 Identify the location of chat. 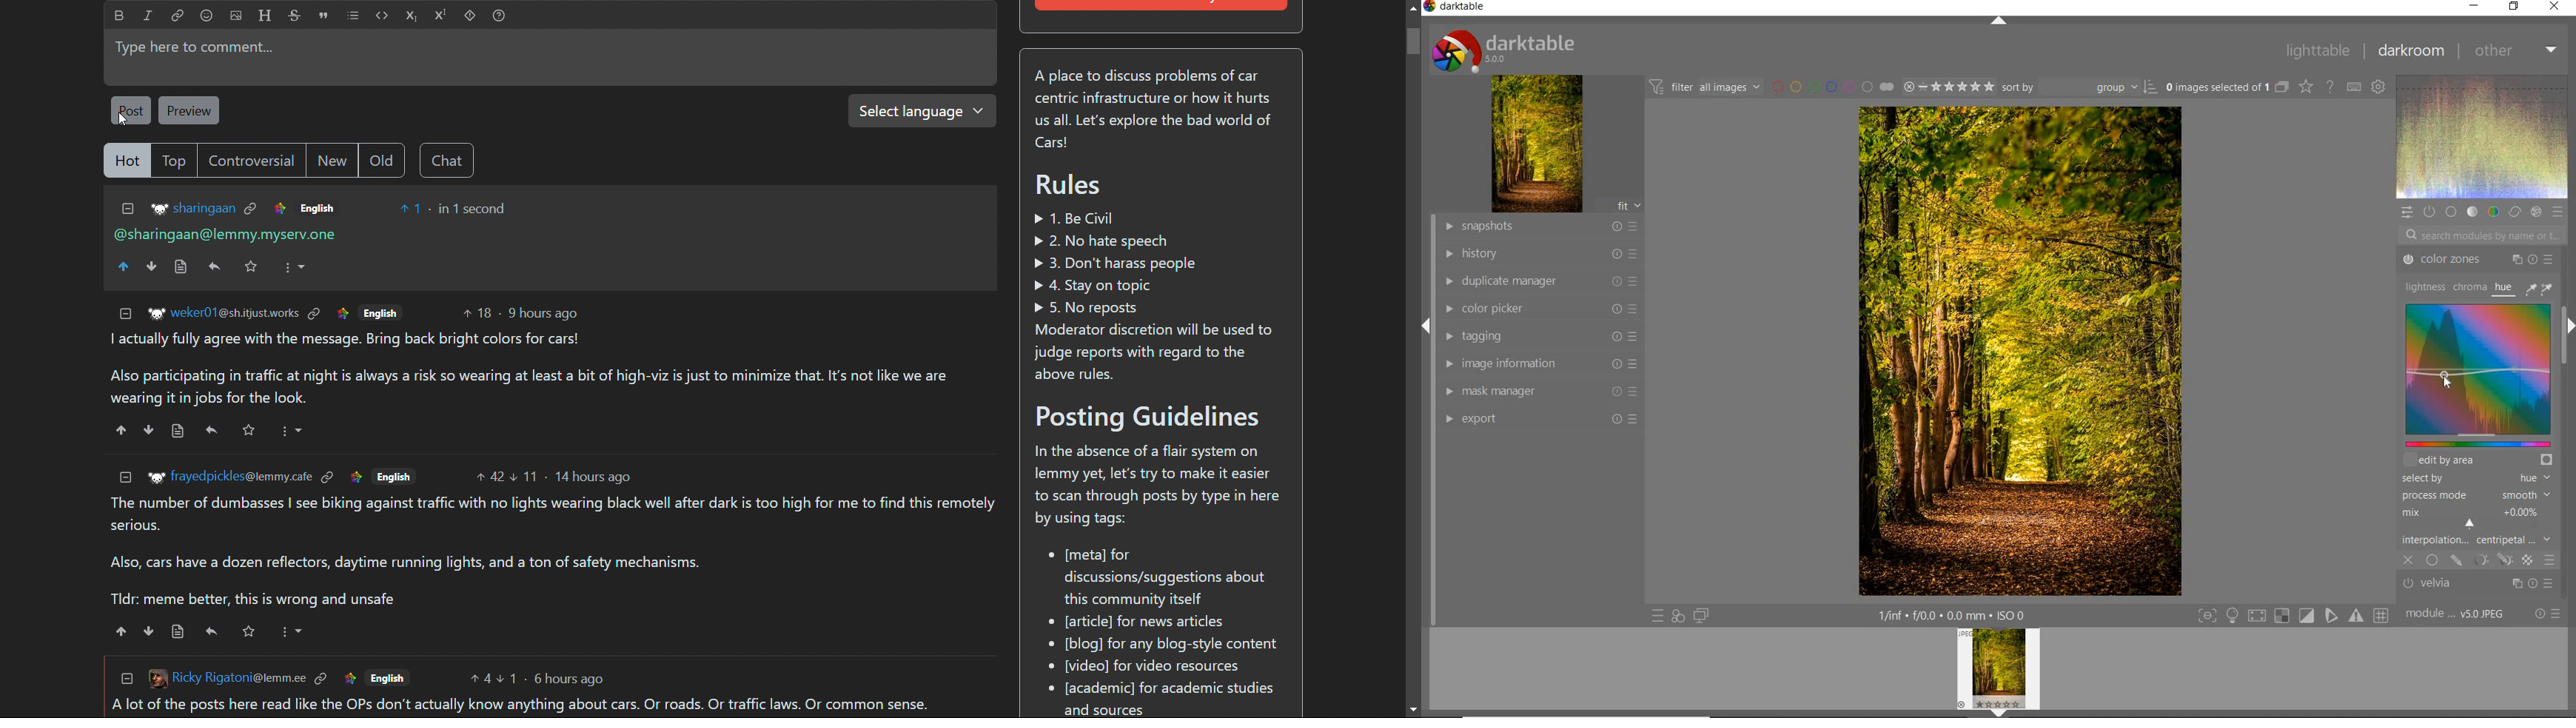
(446, 160).